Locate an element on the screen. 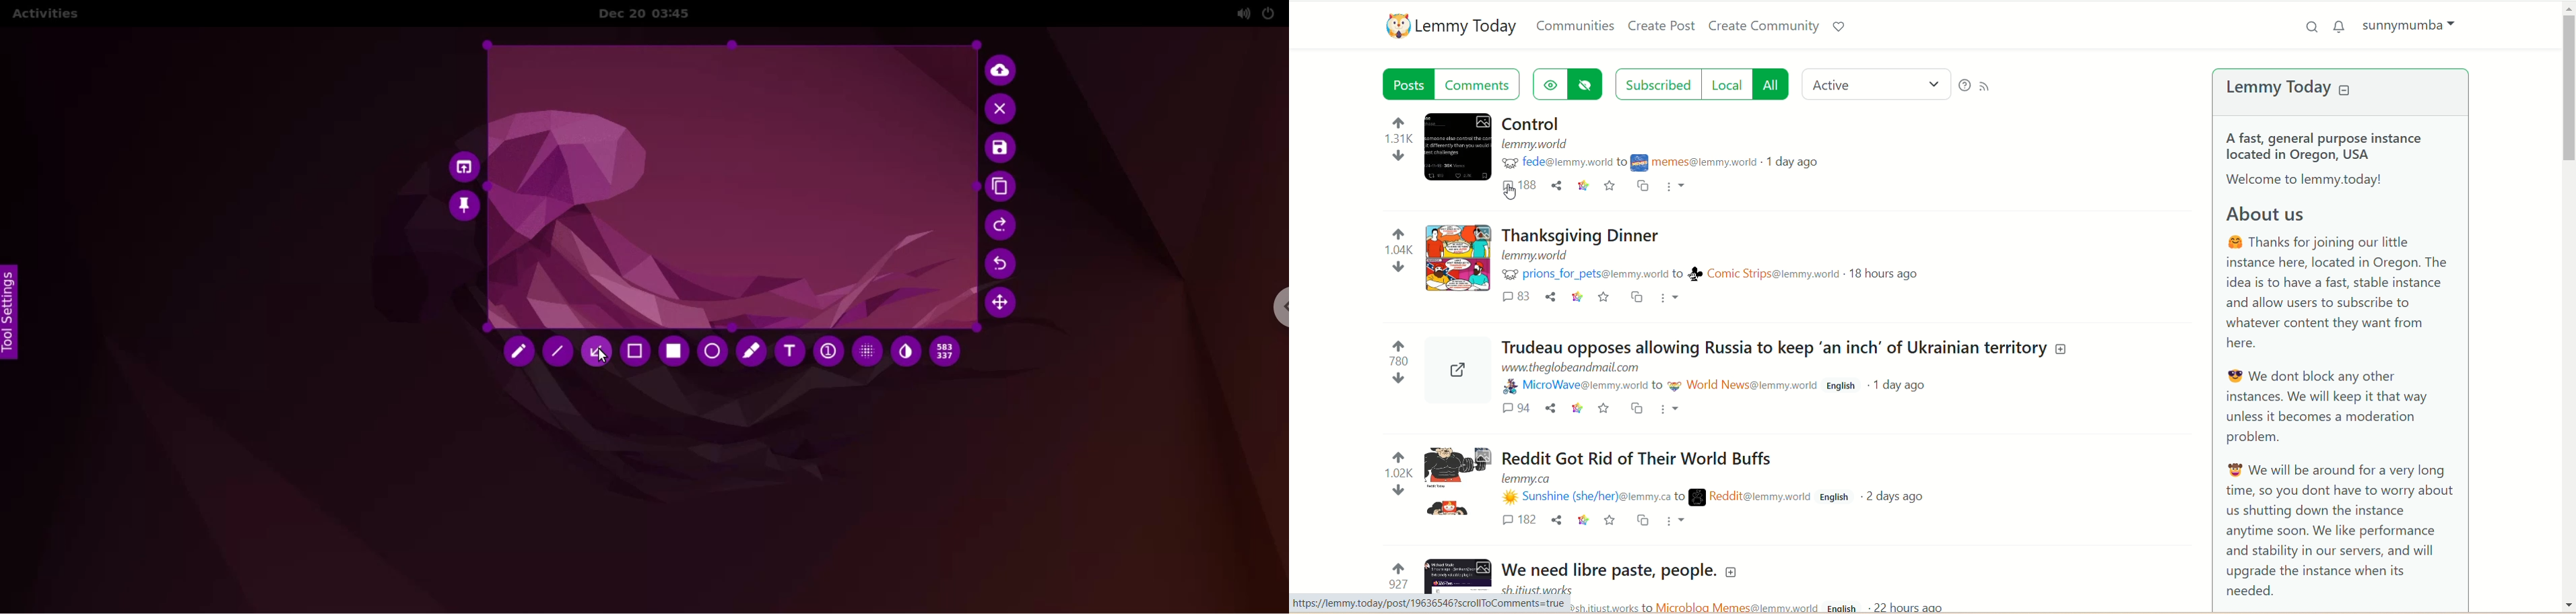 The width and height of the screenshot is (2576, 616). save is located at coordinates (1608, 294).